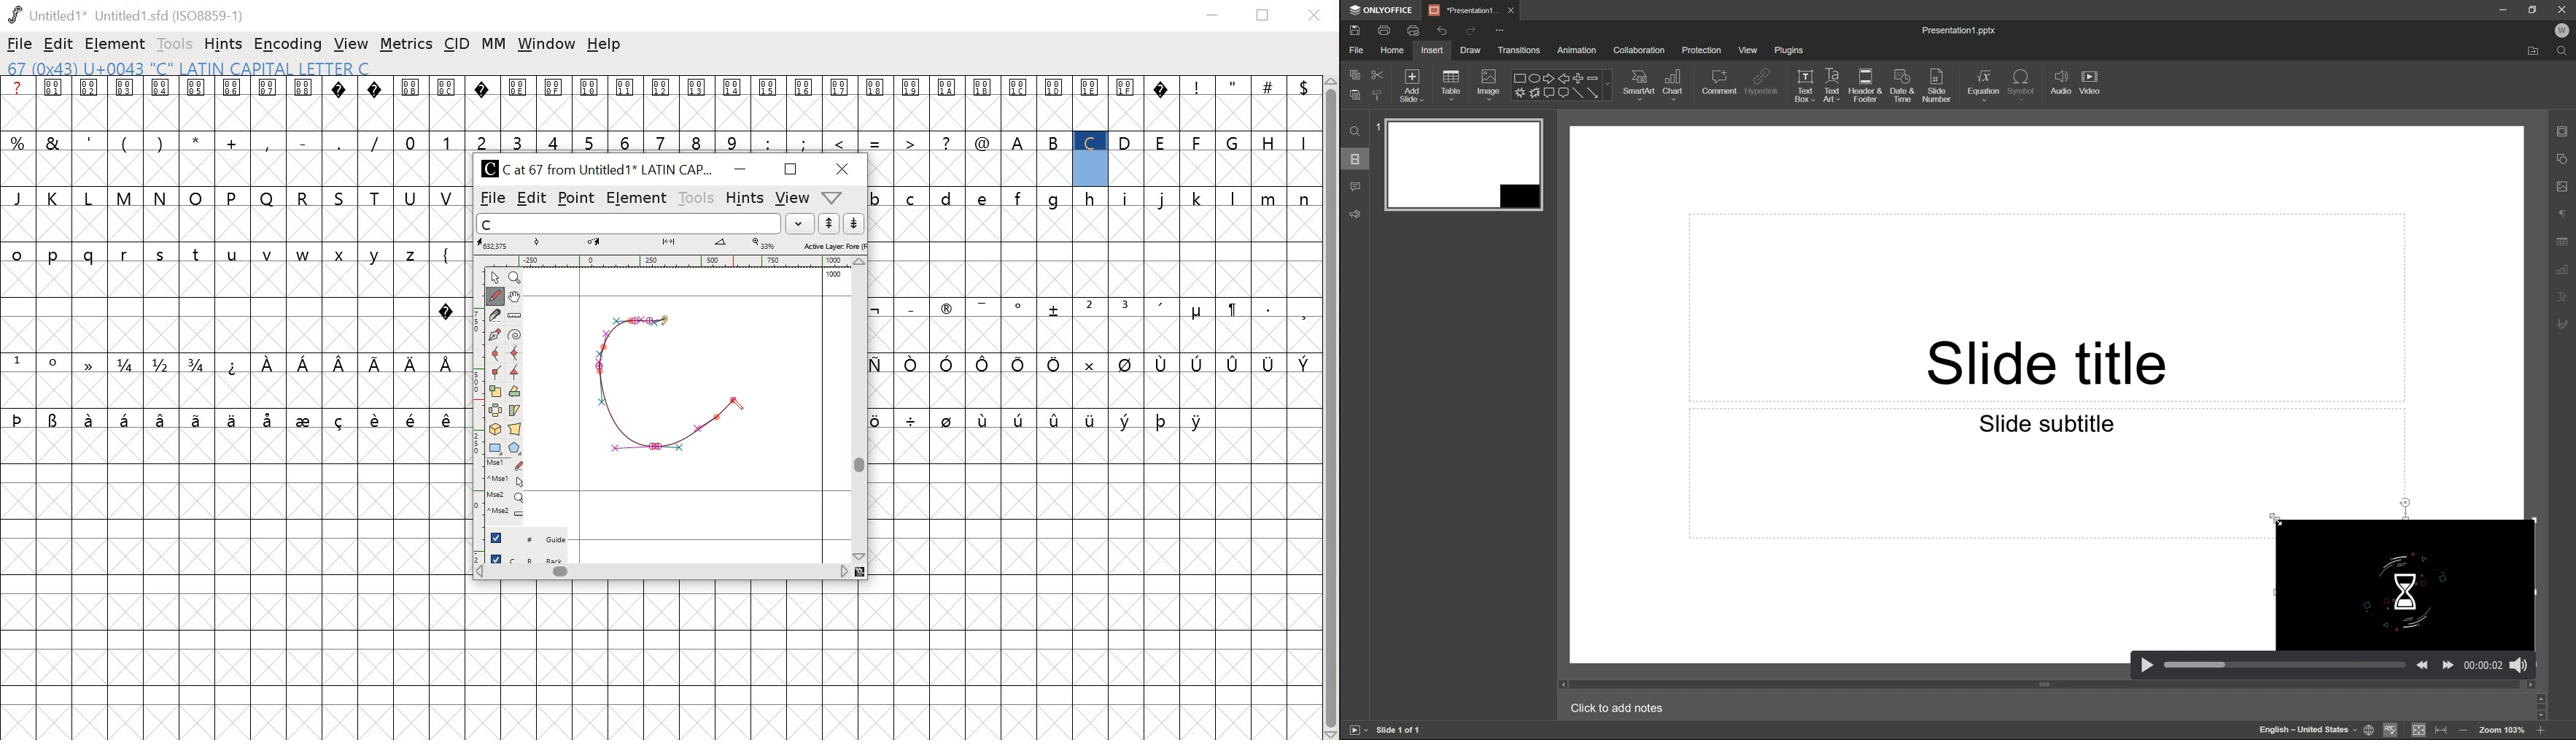 The height and width of the screenshot is (756, 2576). I want to click on copy style, so click(1375, 95).